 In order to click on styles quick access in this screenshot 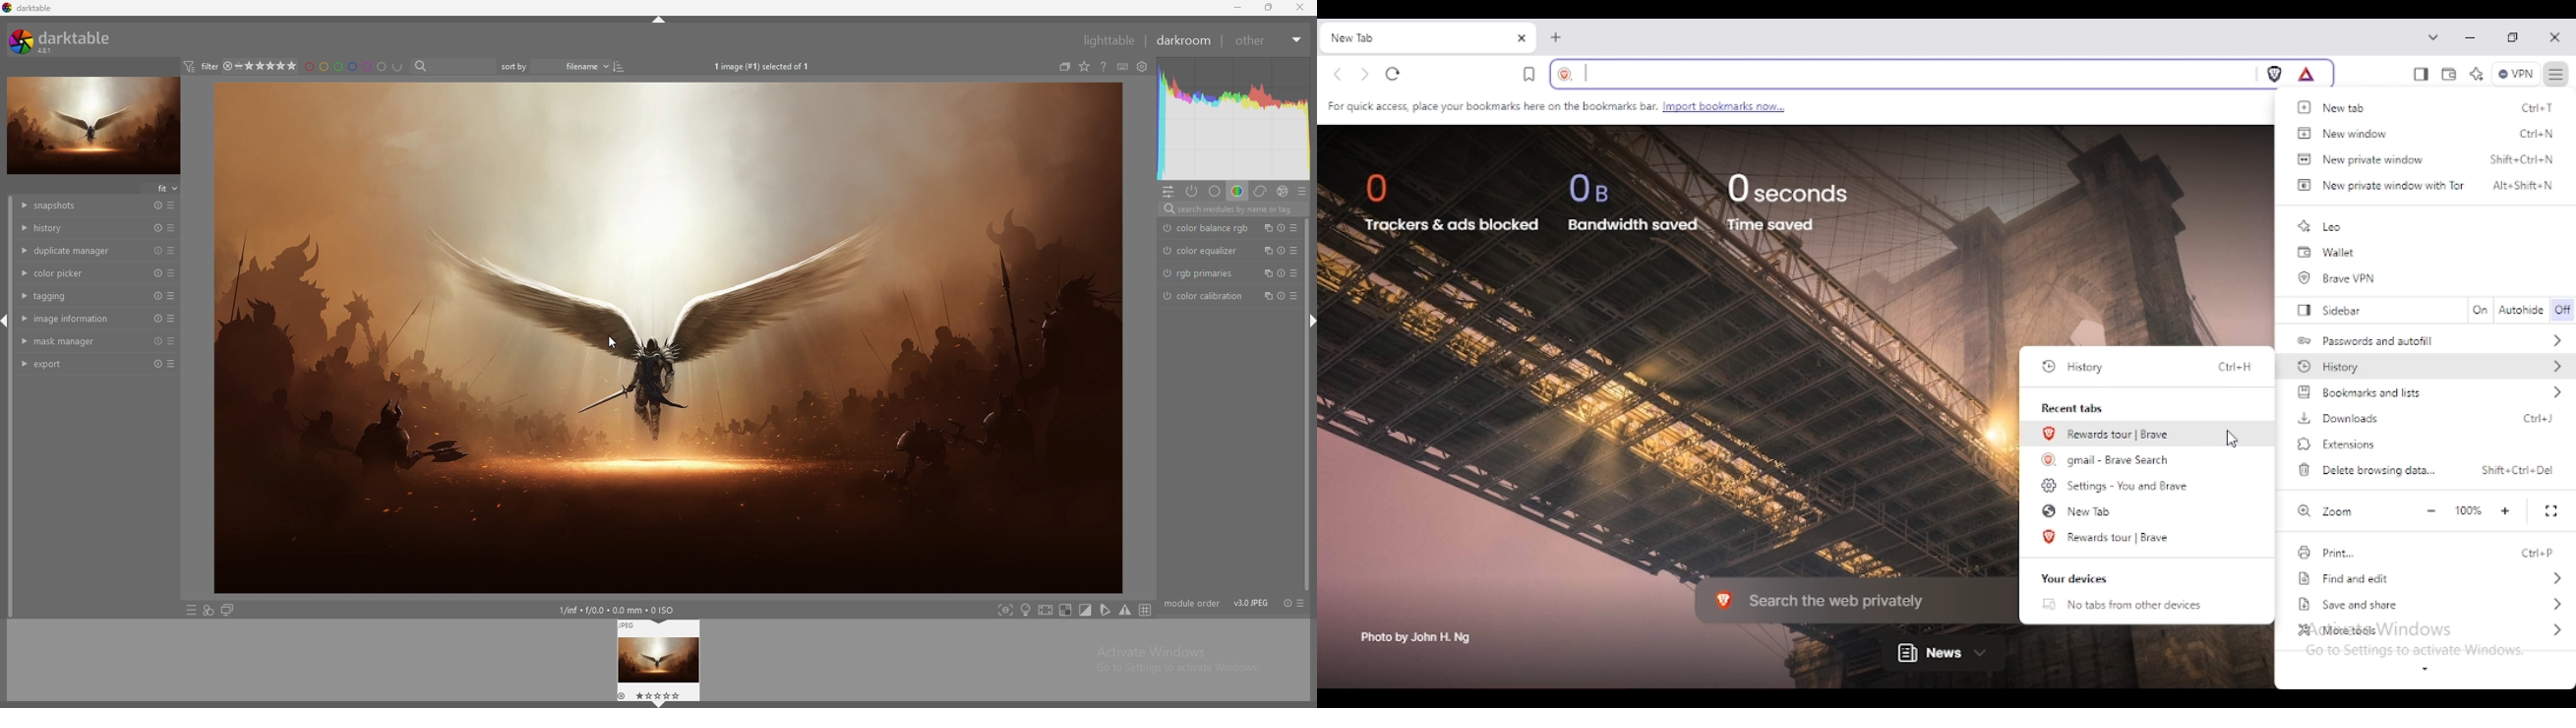, I will do `click(208, 611)`.